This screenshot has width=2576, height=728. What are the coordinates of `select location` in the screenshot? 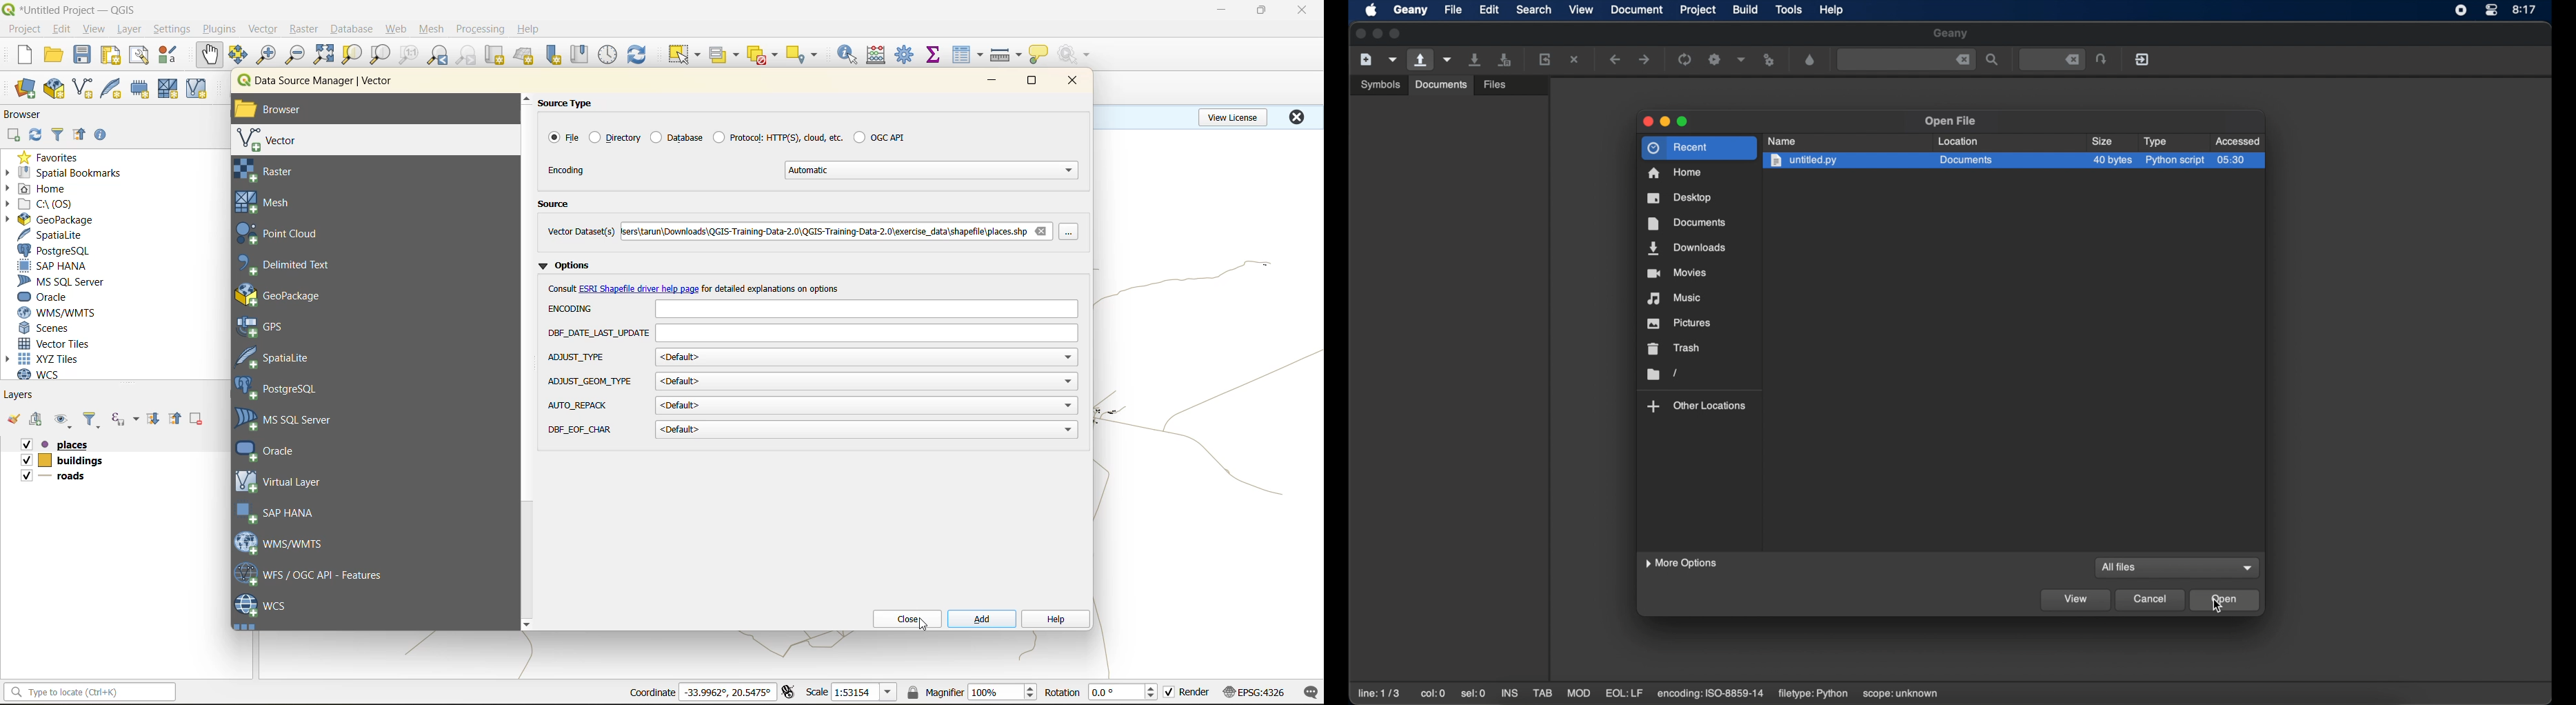 It's located at (806, 53).